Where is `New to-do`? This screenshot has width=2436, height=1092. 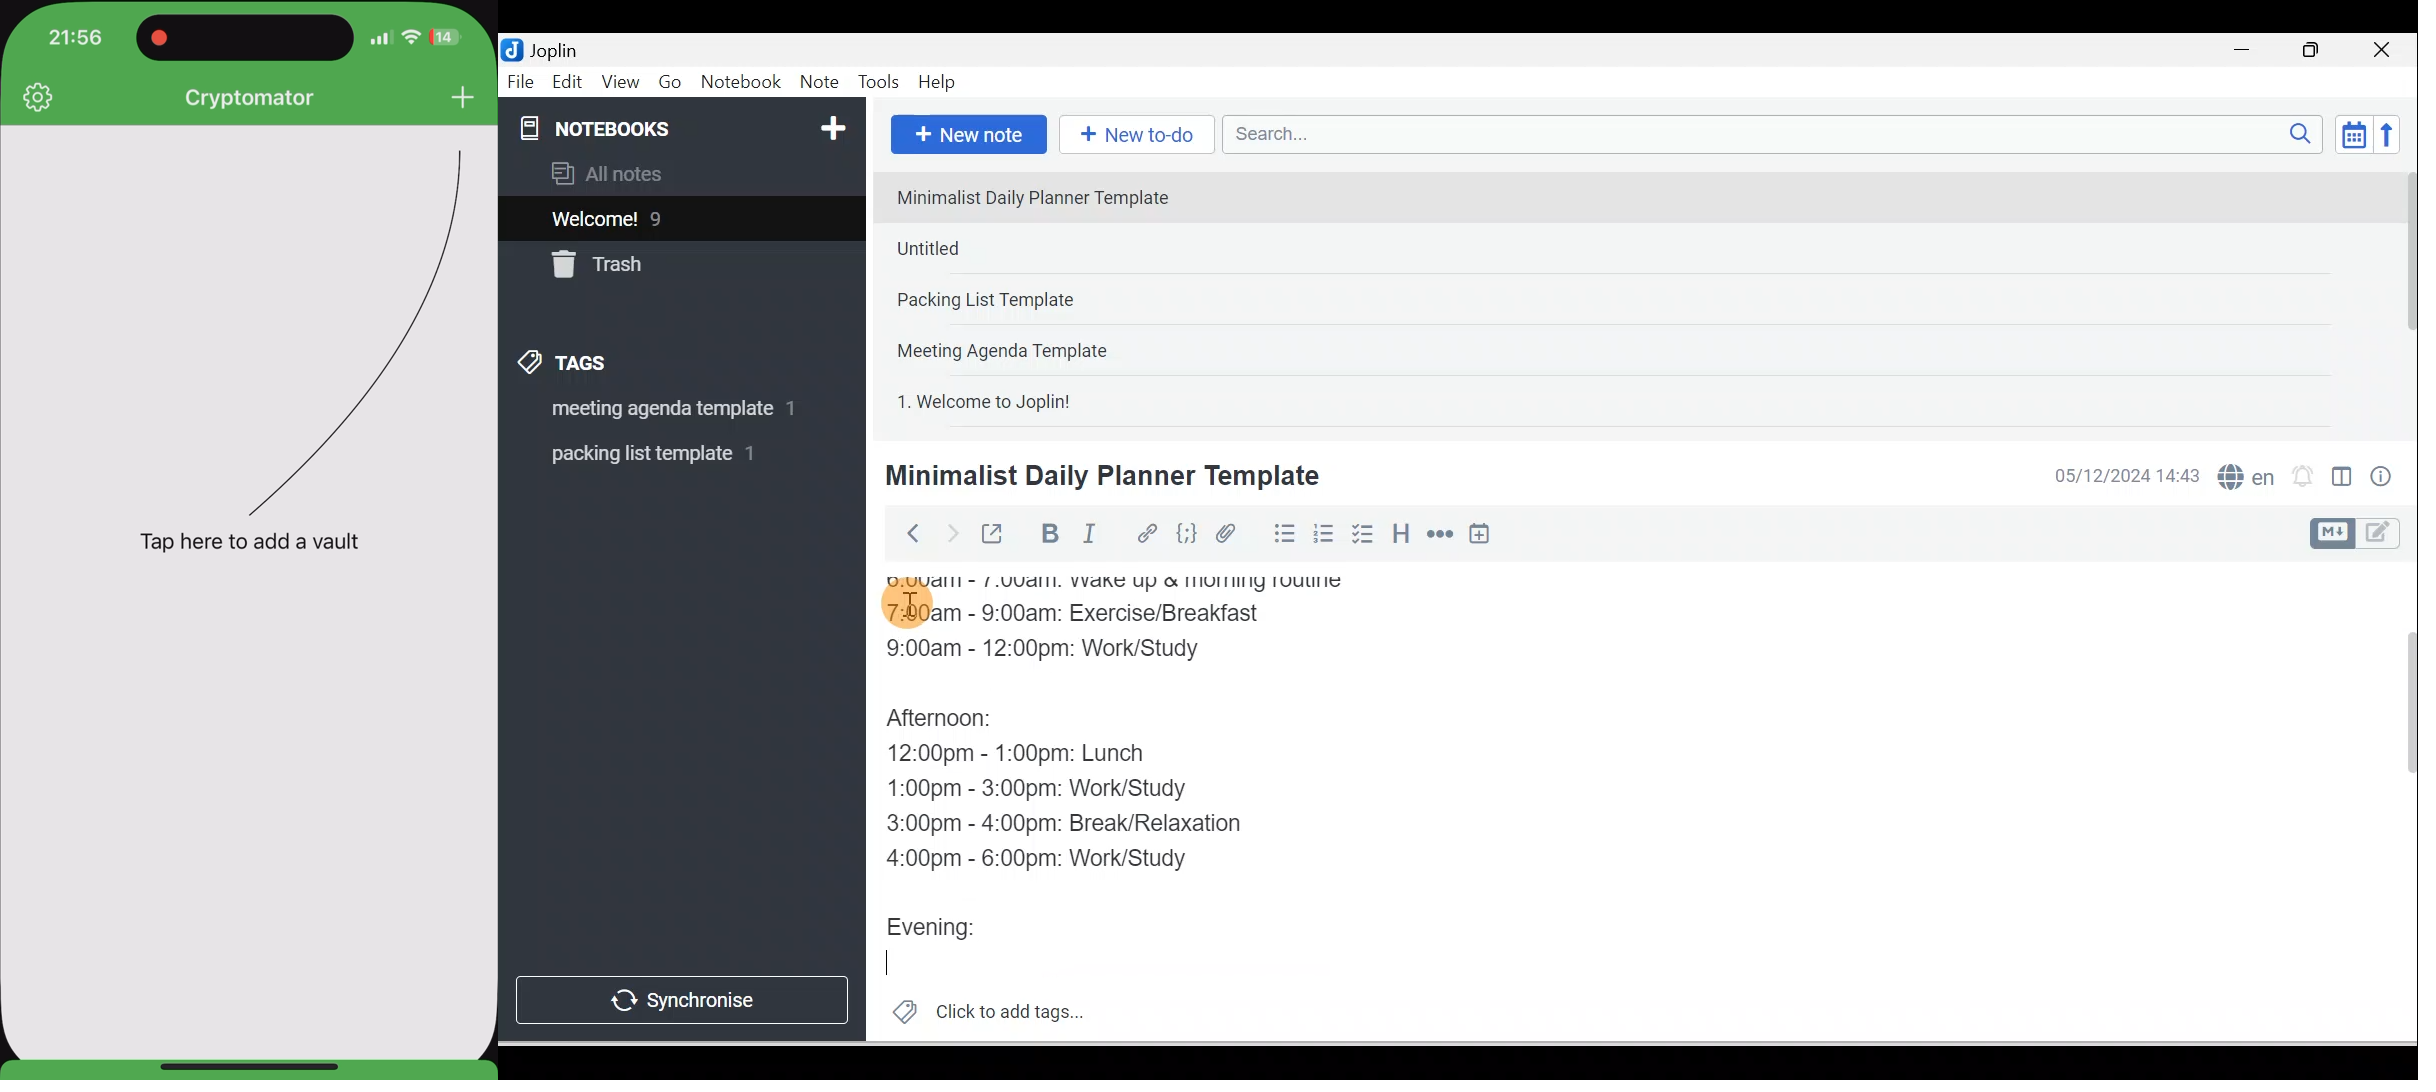 New to-do is located at coordinates (1132, 136).